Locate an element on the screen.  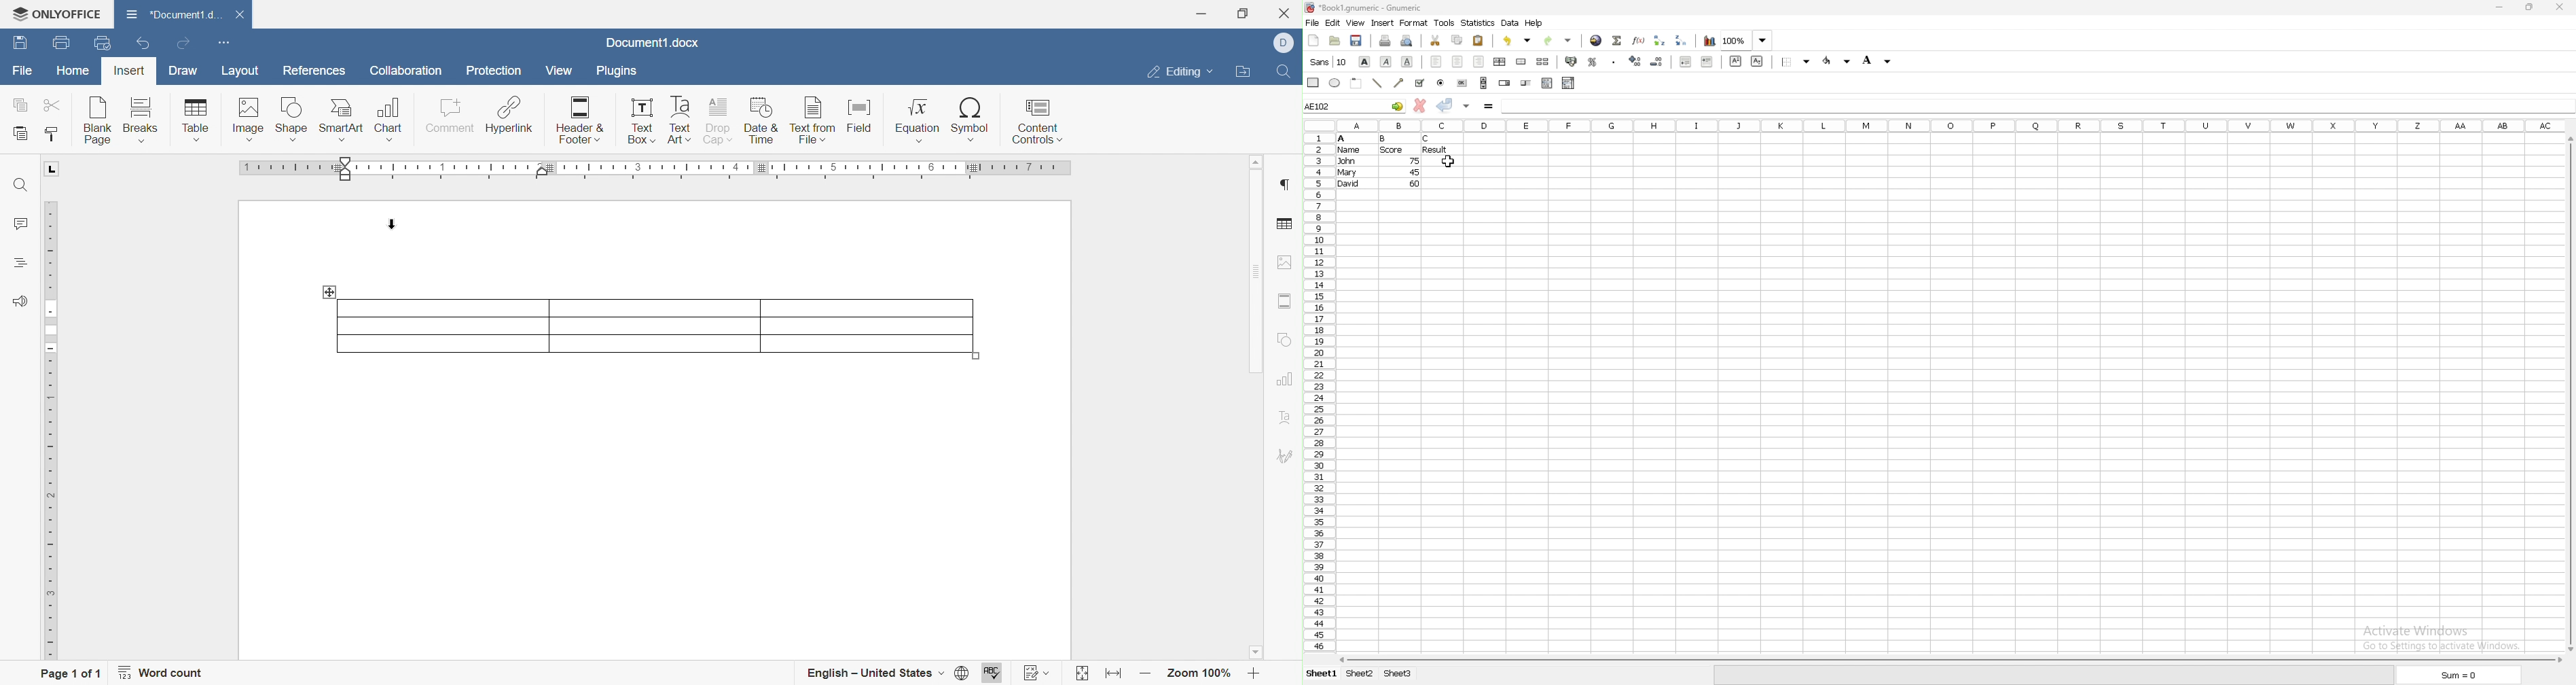
paste is located at coordinates (1478, 40).